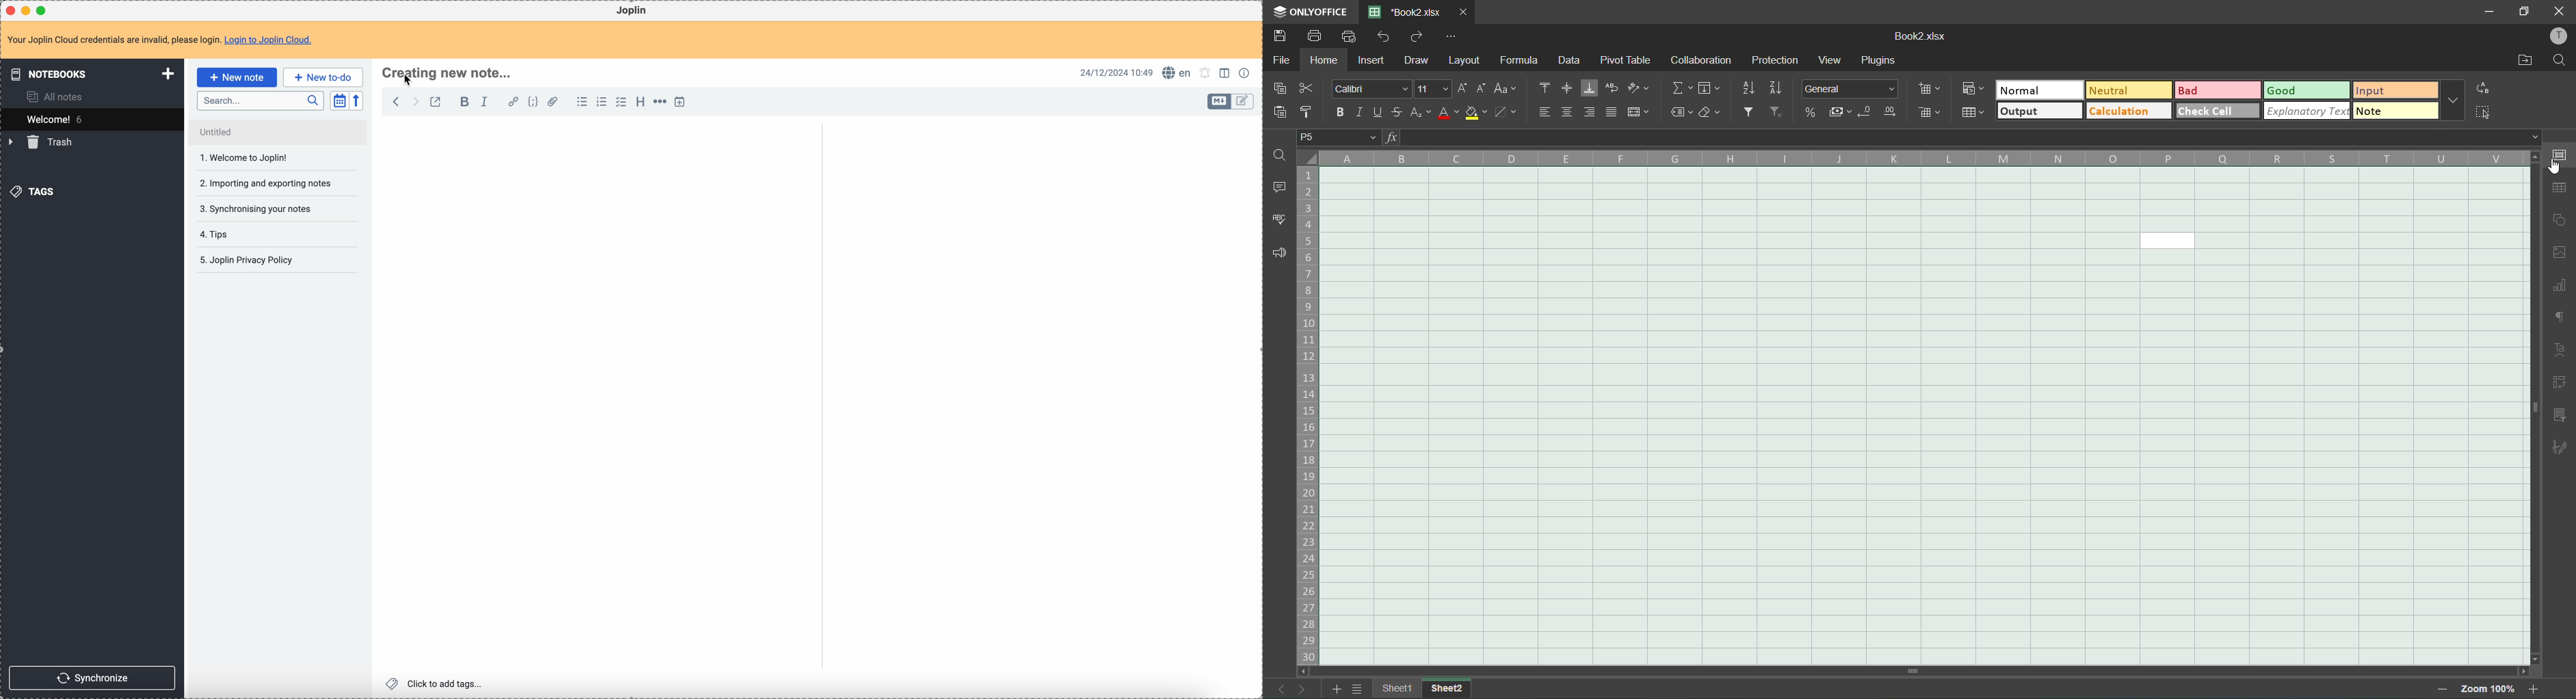 This screenshot has height=700, width=2576. I want to click on view, so click(1835, 60).